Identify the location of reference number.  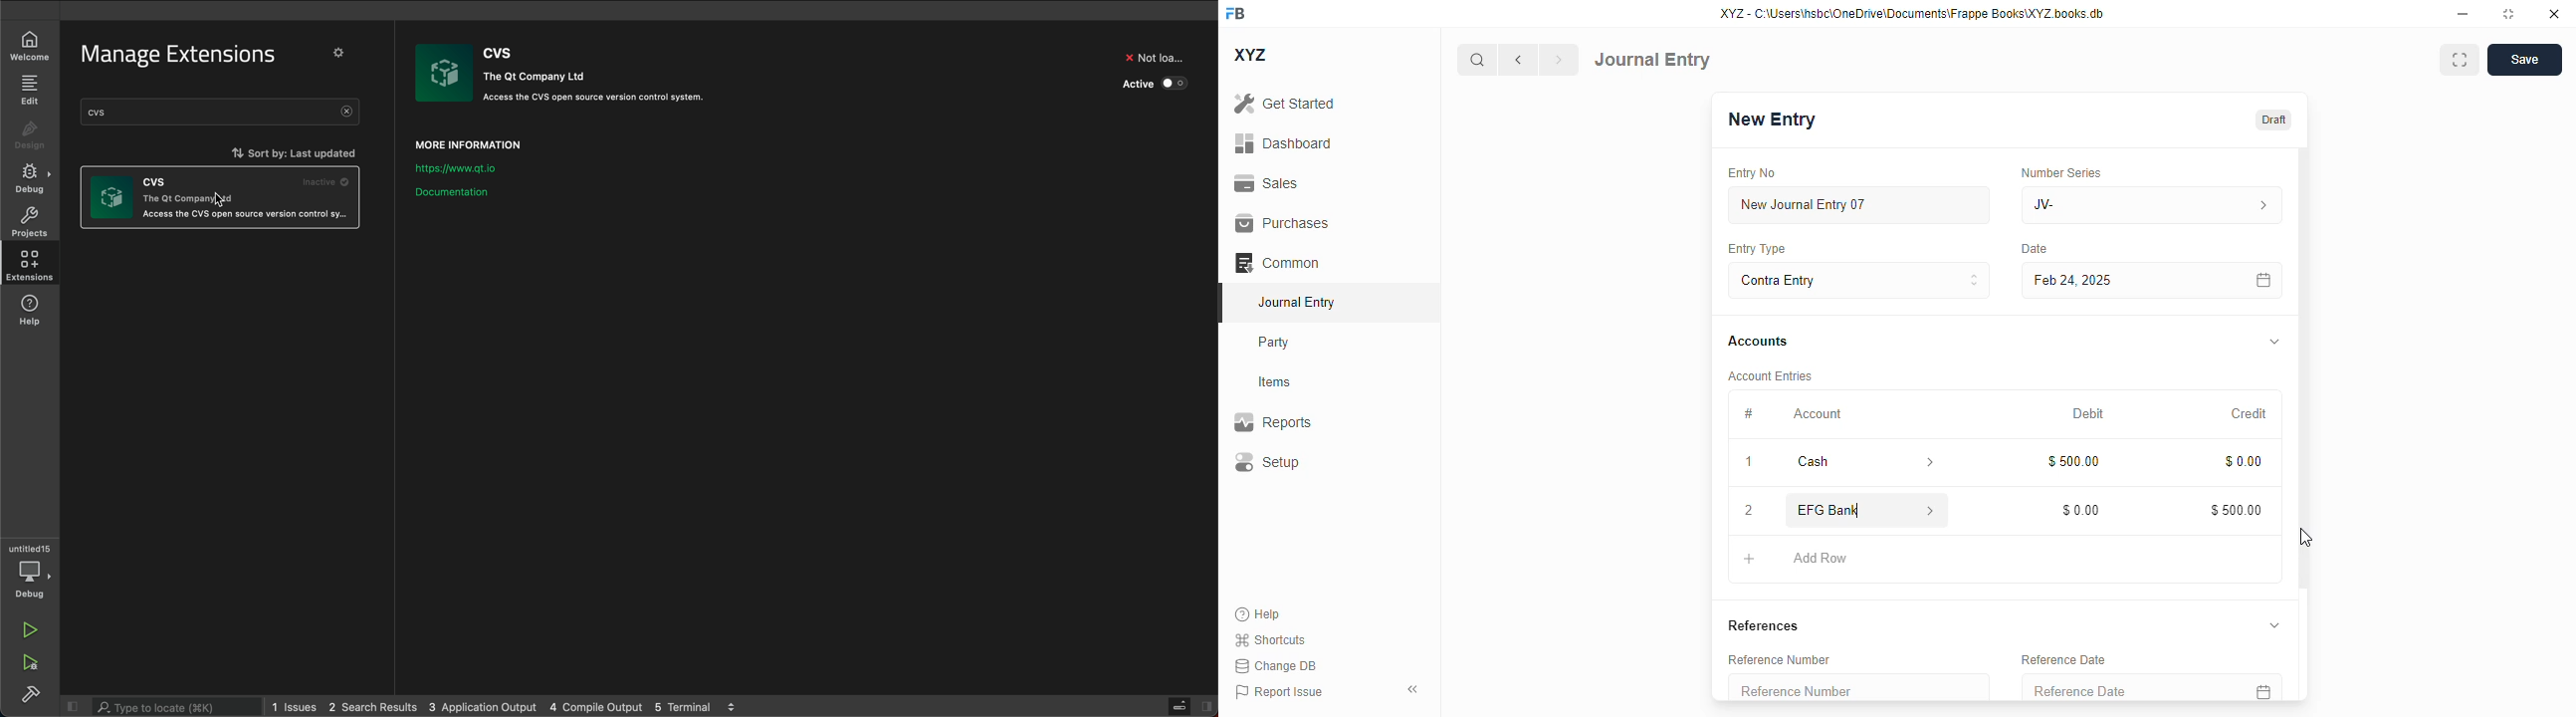
(1860, 687).